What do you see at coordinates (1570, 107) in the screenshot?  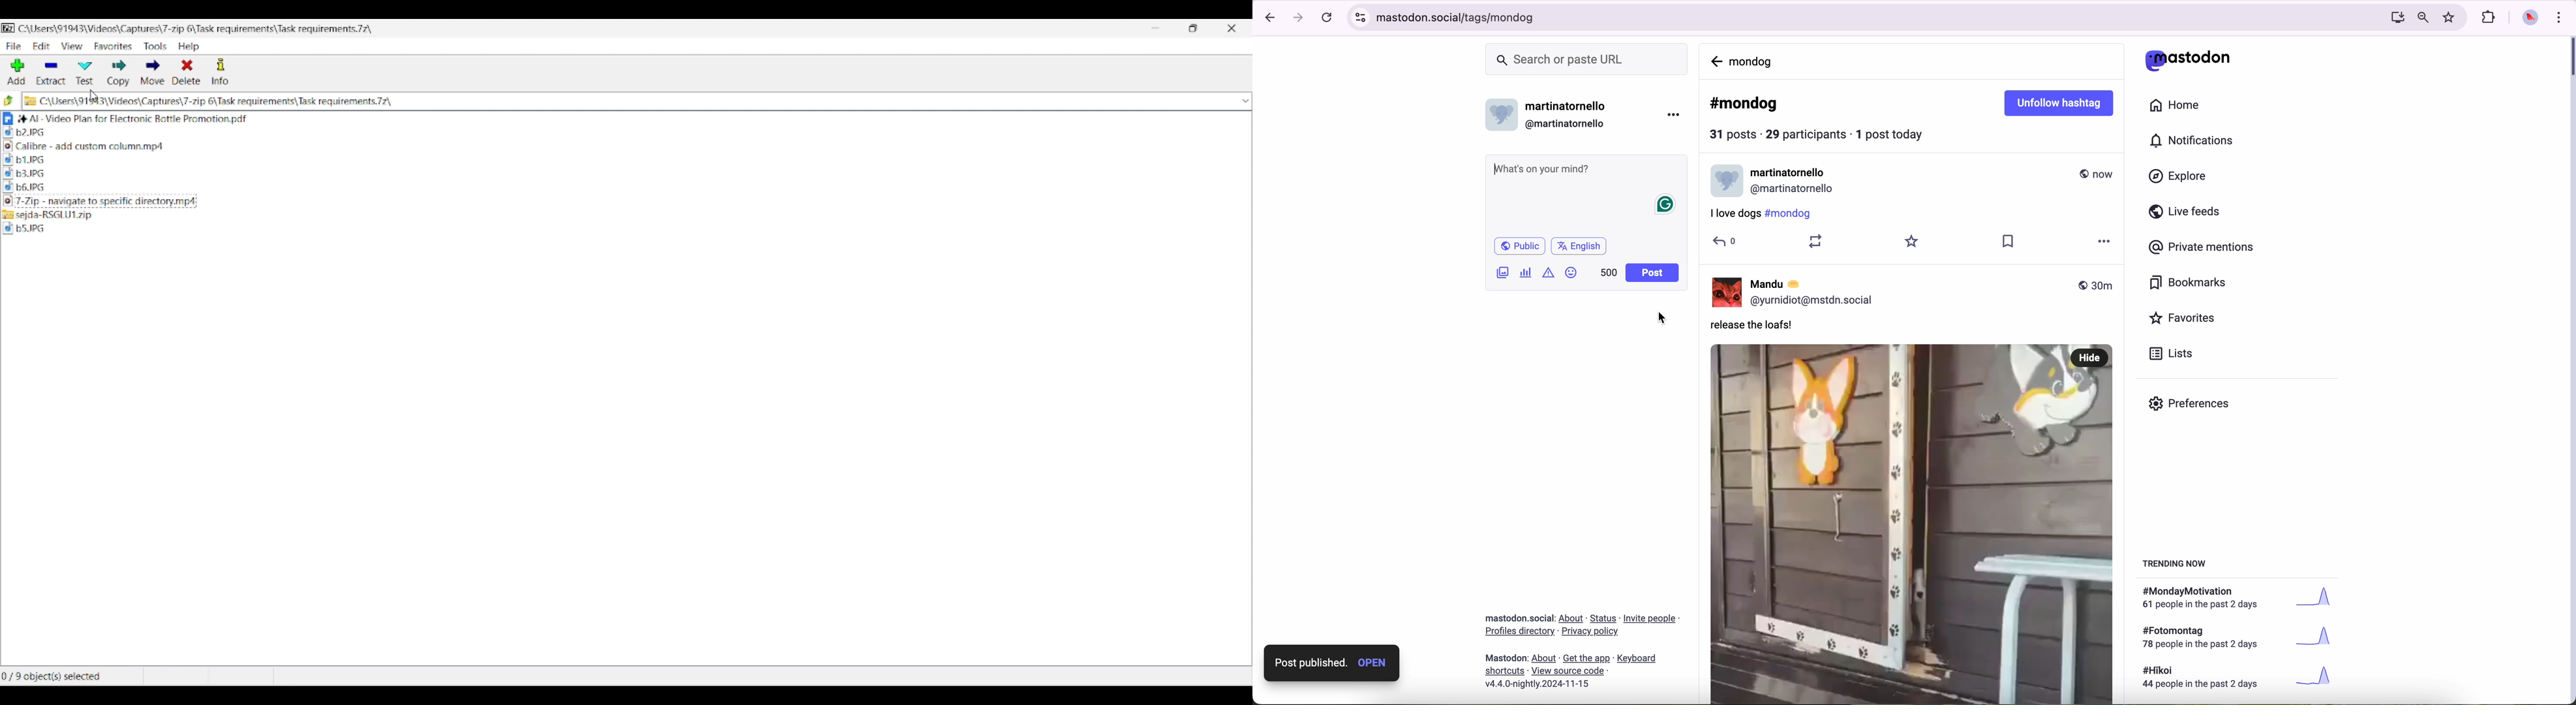 I see `user name` at bounding box center [1570, 107].